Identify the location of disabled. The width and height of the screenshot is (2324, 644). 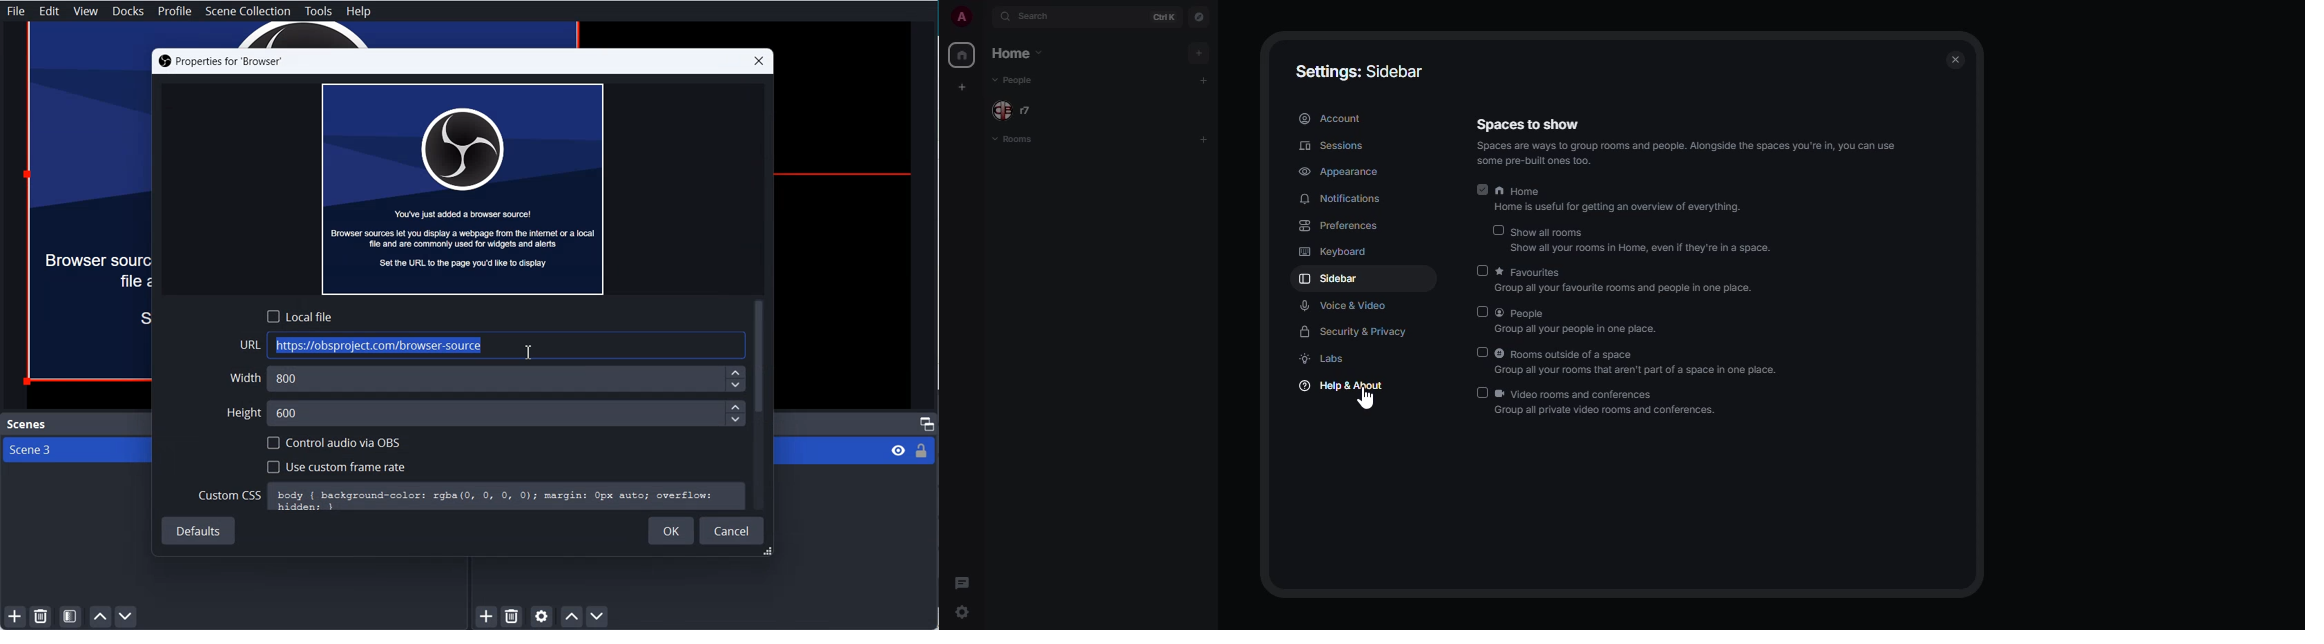
(1496, 230).